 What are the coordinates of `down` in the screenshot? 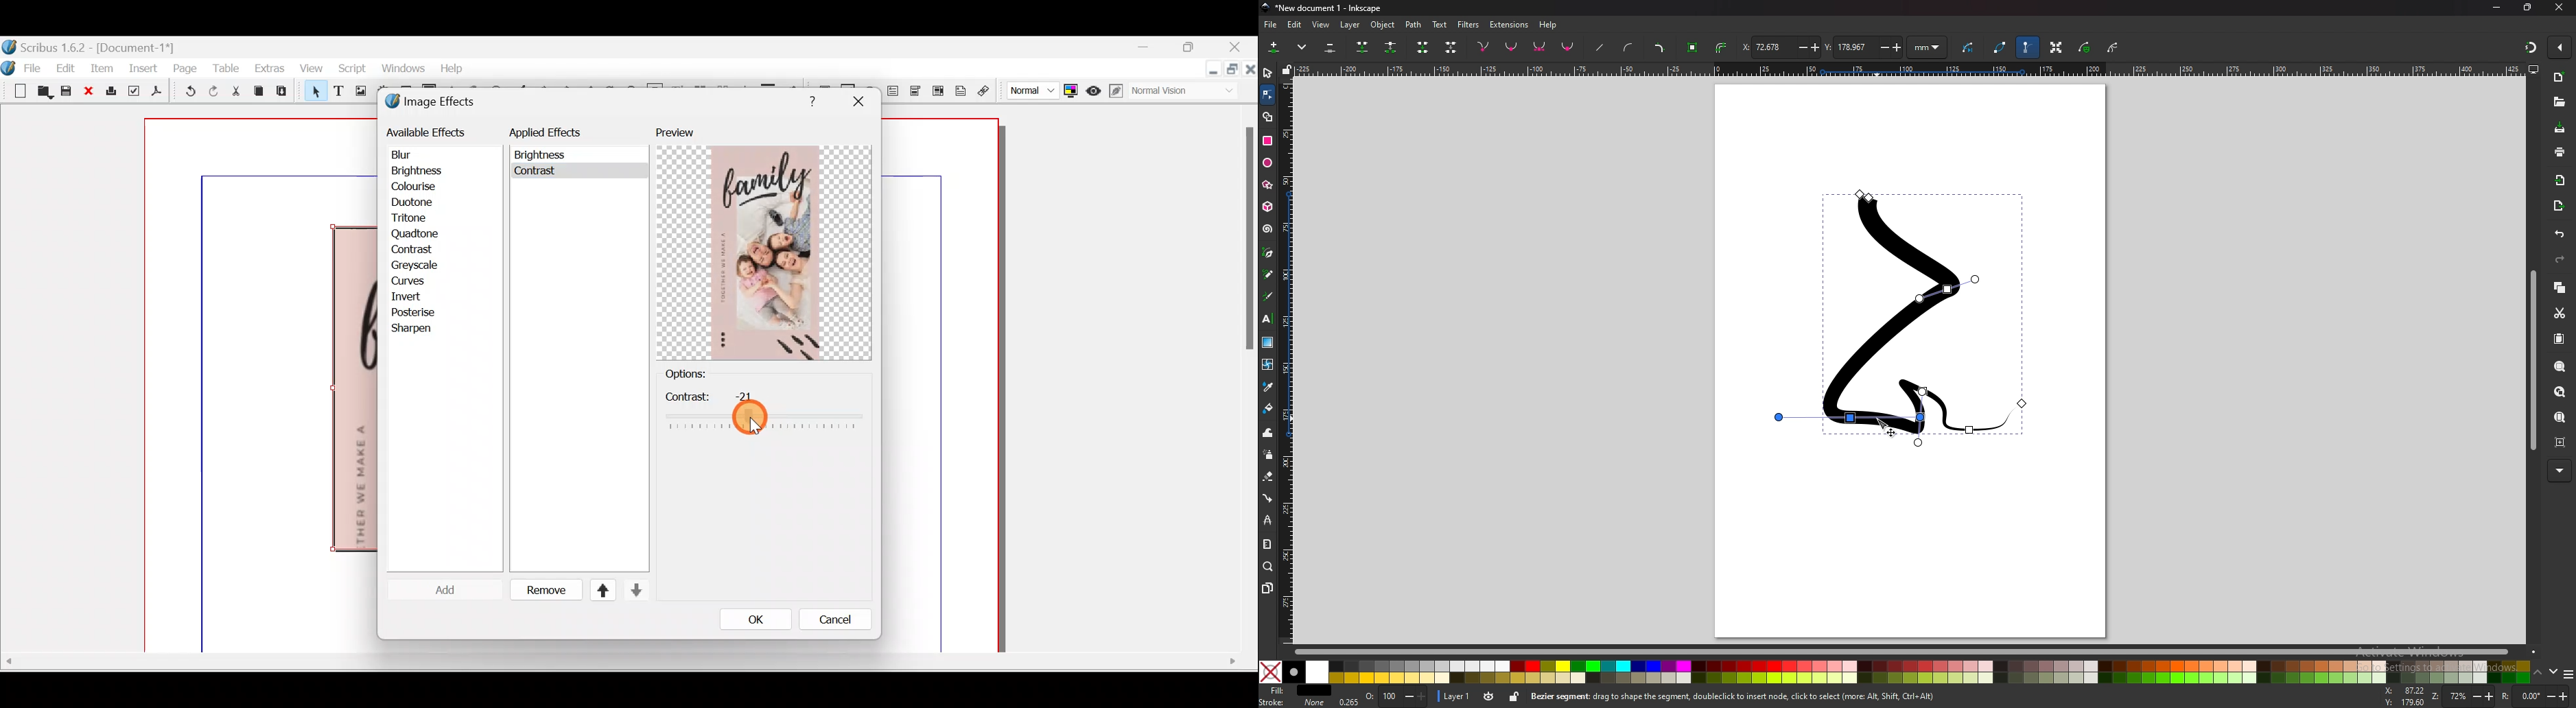 It's located at (2552, 673).